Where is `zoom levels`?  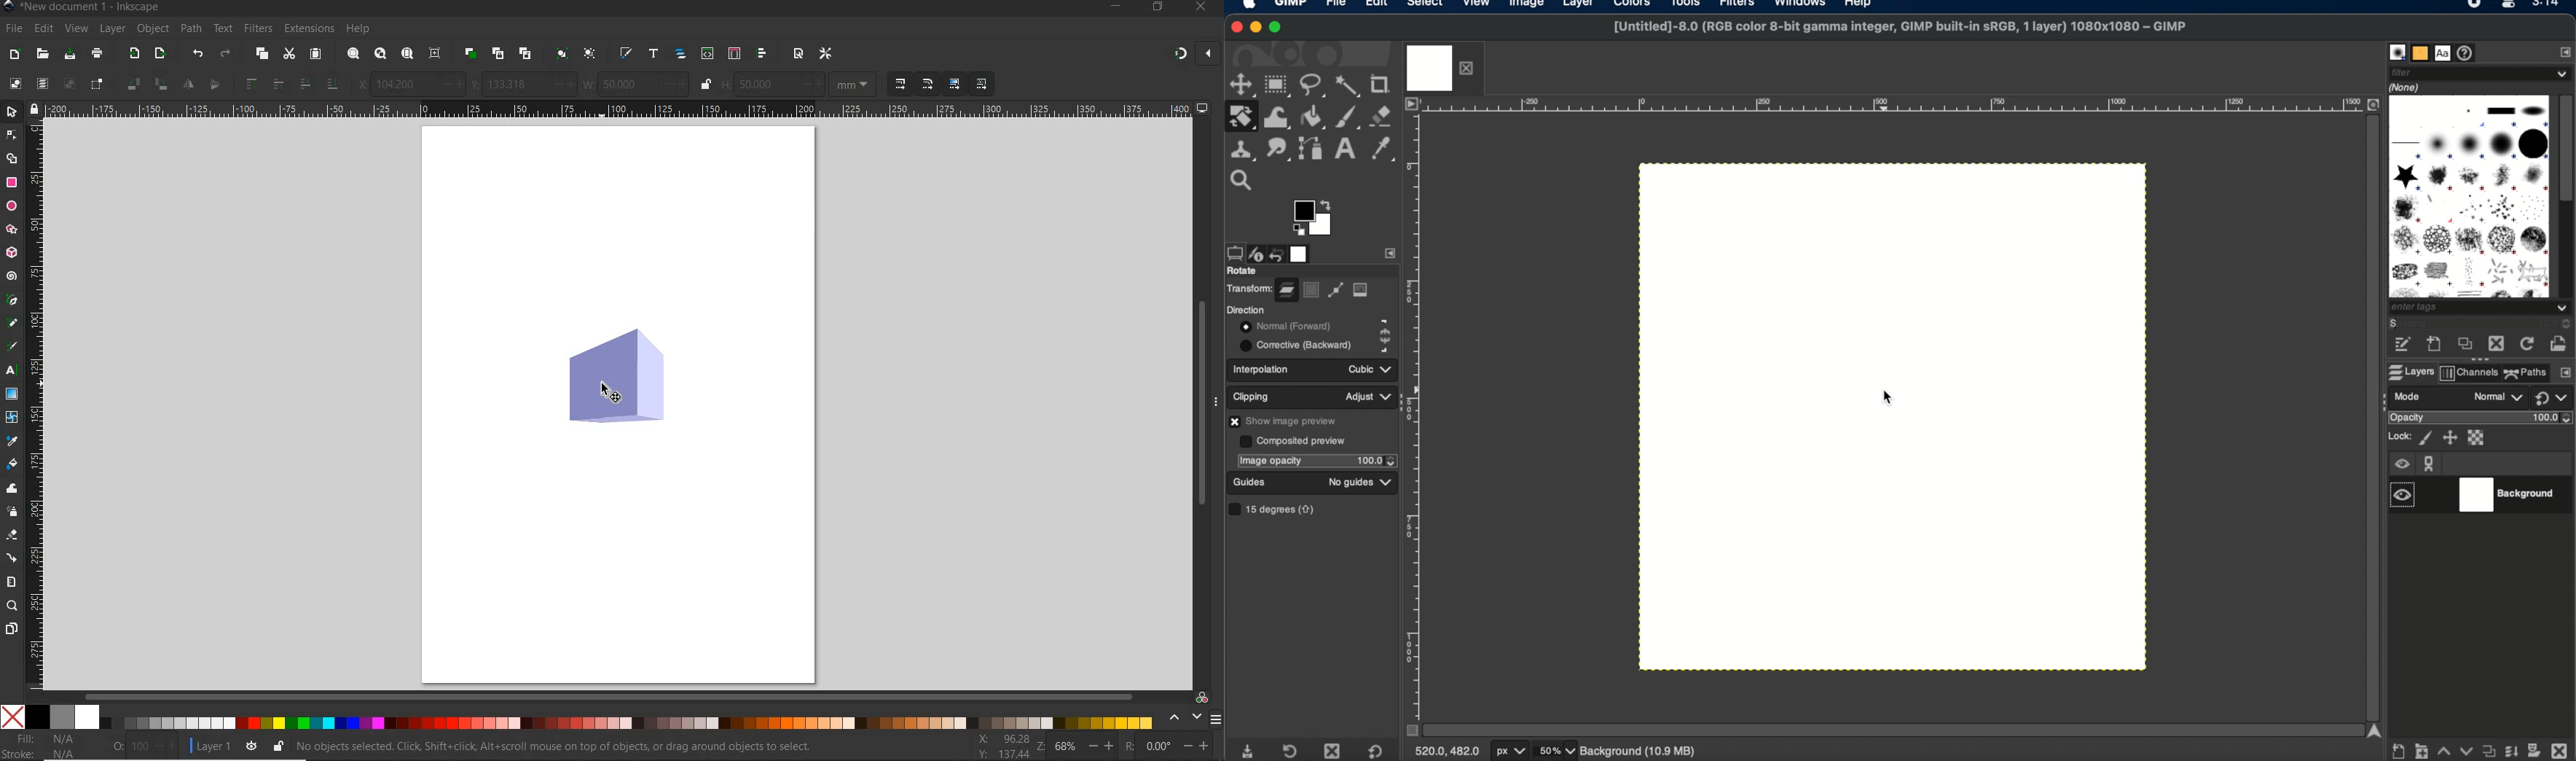
zoom levels is located at coordinates (1557, 751).